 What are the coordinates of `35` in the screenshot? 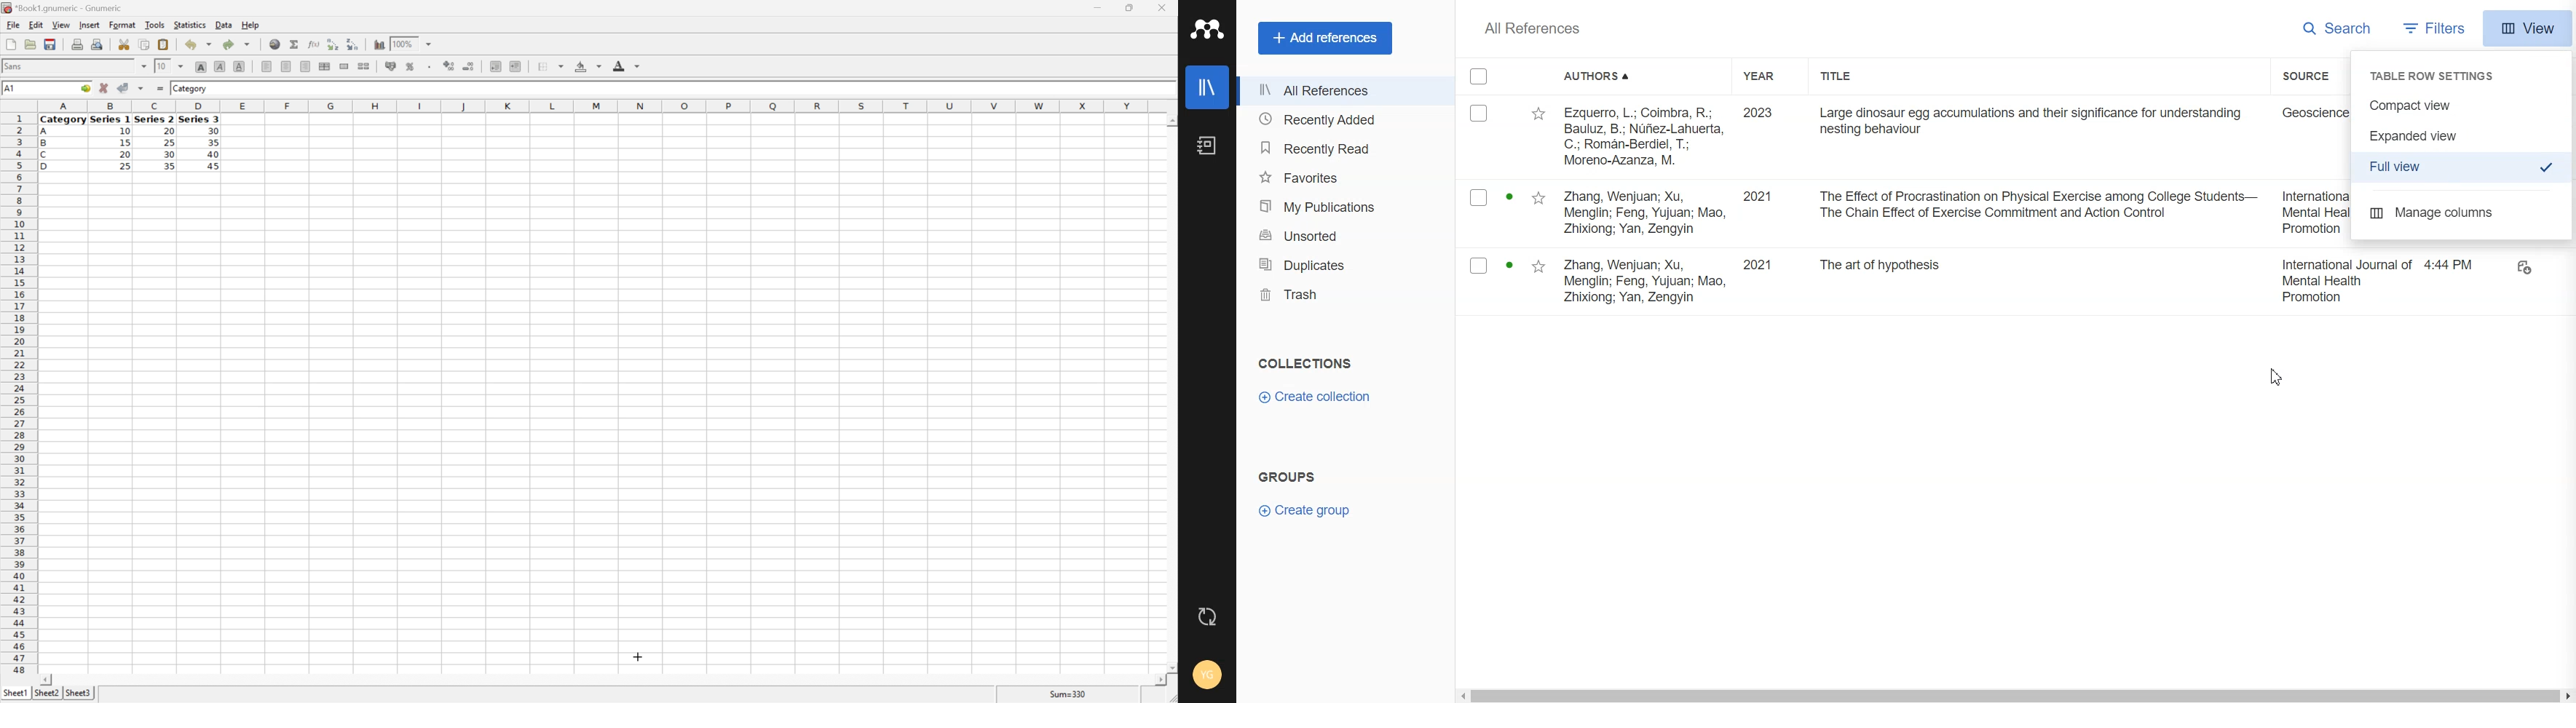 It's located at (169, 166).